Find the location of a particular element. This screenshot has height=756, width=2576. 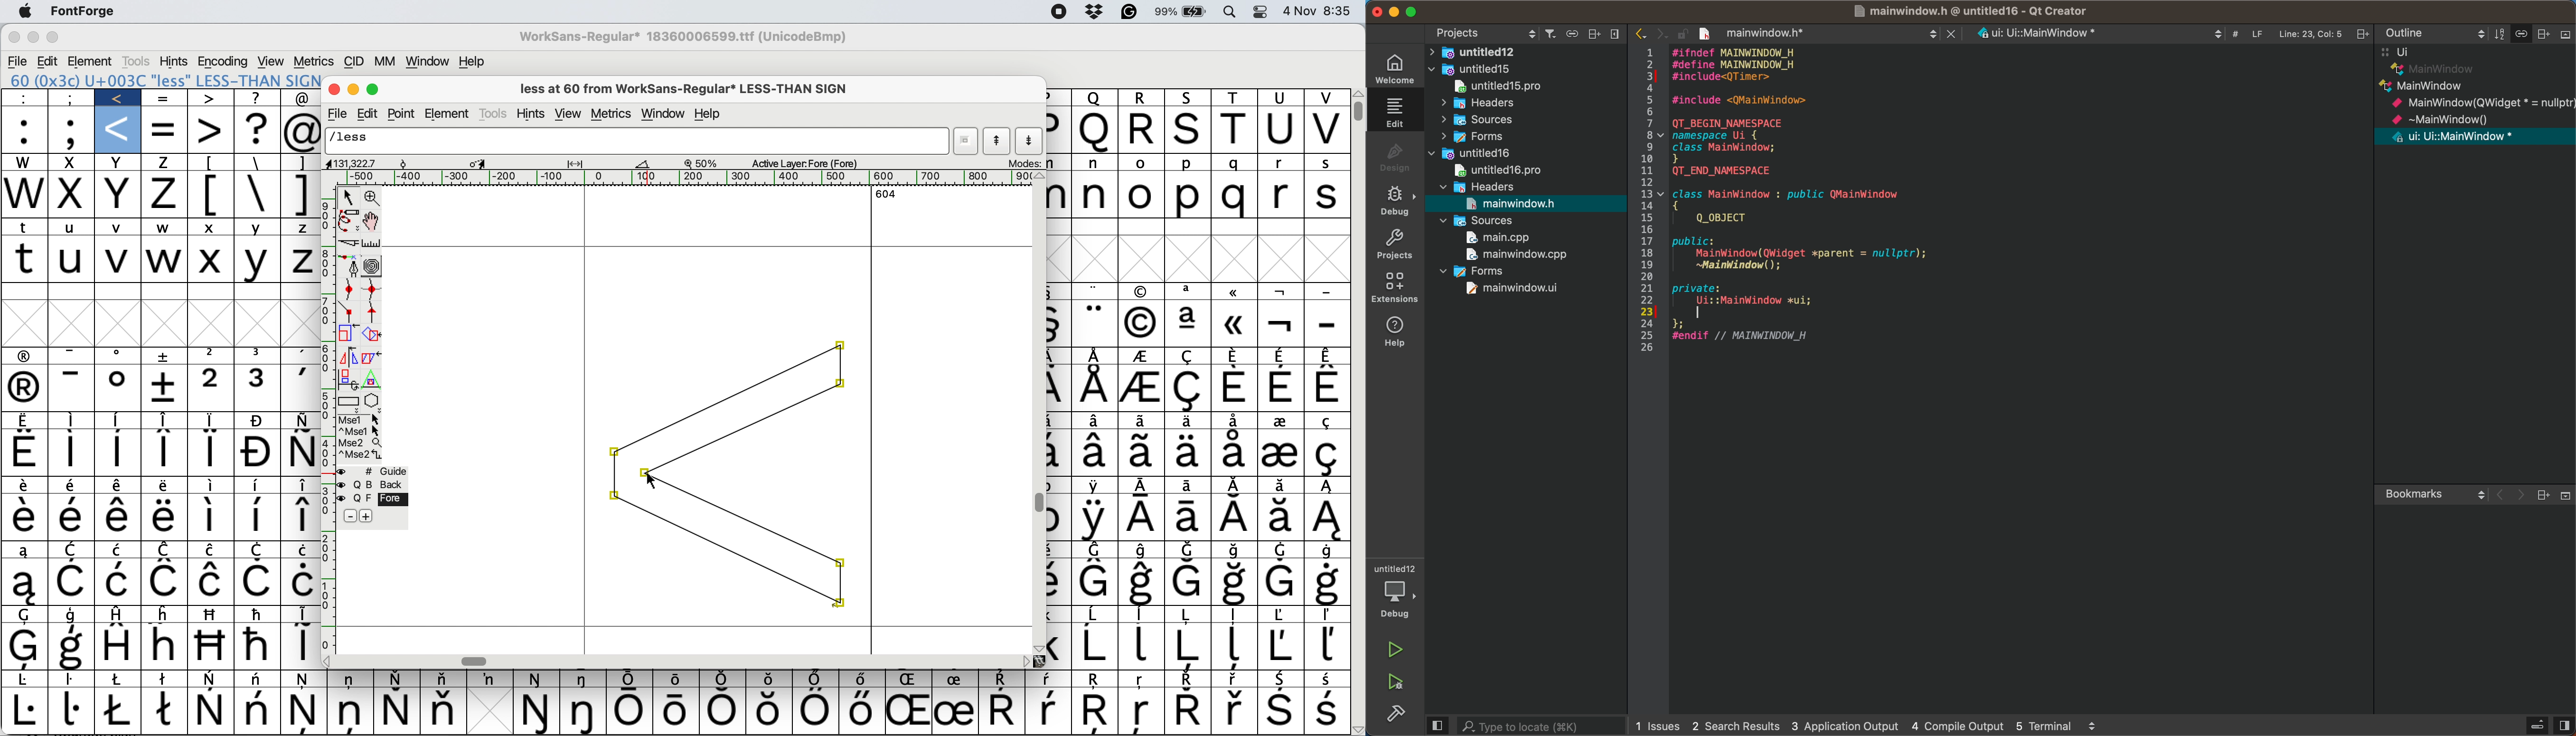

zoom is located at coordinates (372, 197).